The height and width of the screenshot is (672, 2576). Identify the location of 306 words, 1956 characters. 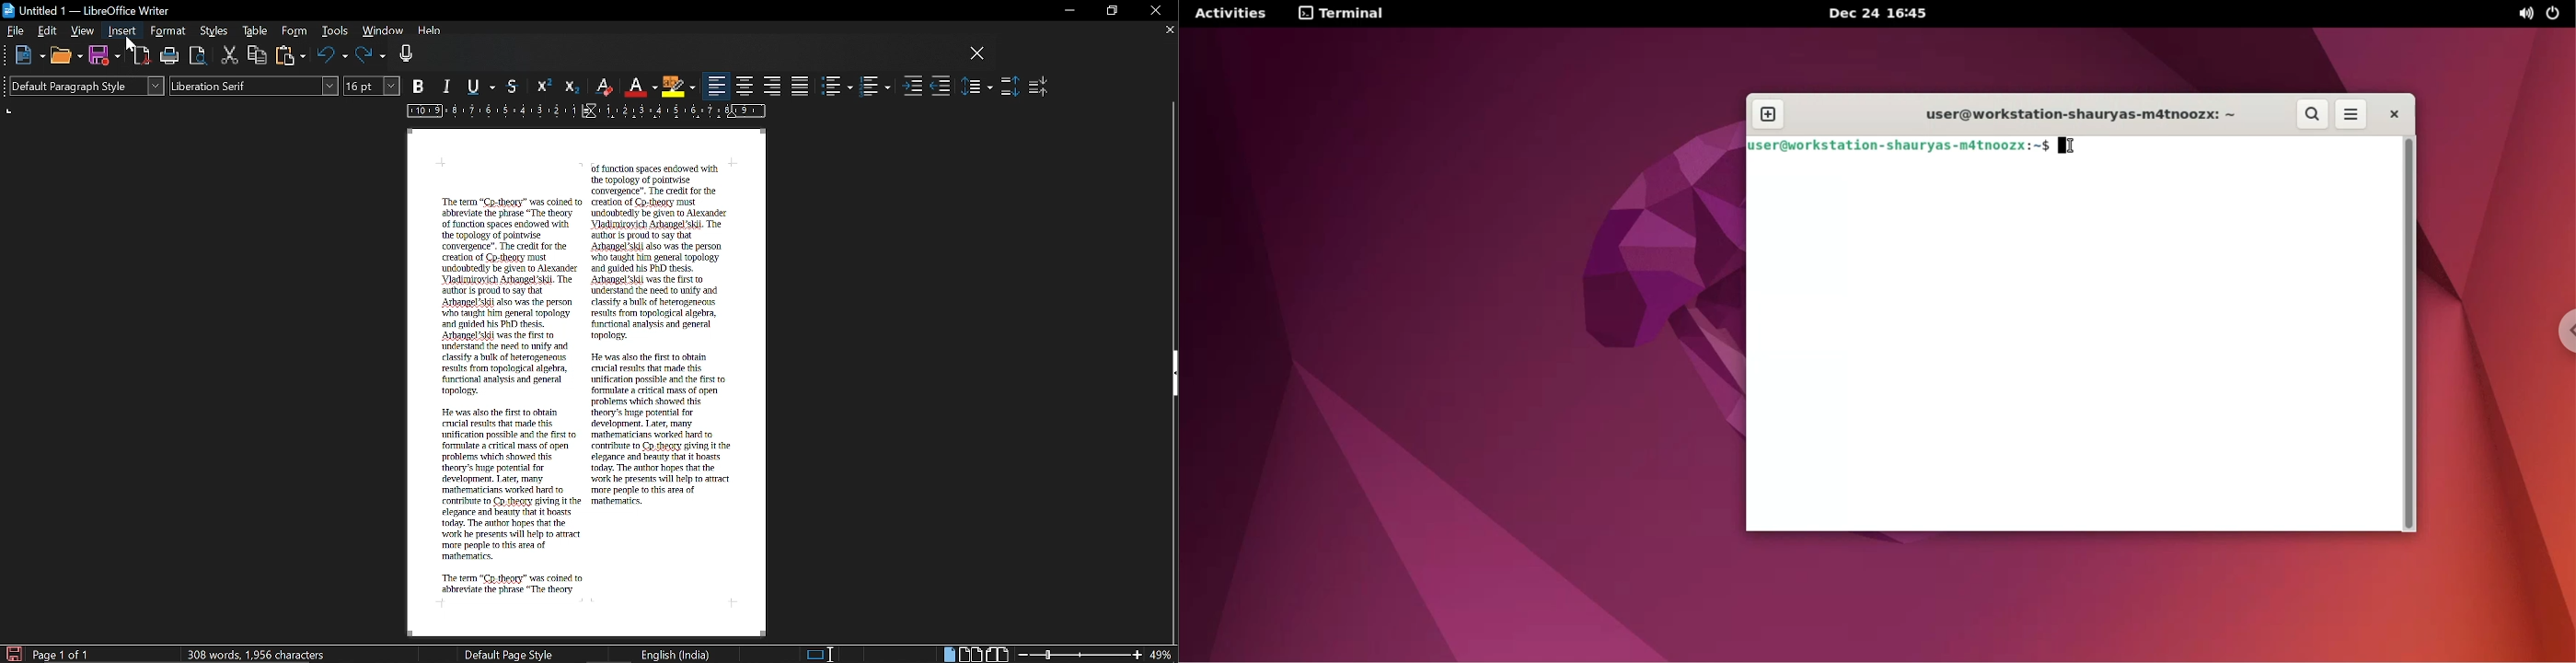
(260, 654).